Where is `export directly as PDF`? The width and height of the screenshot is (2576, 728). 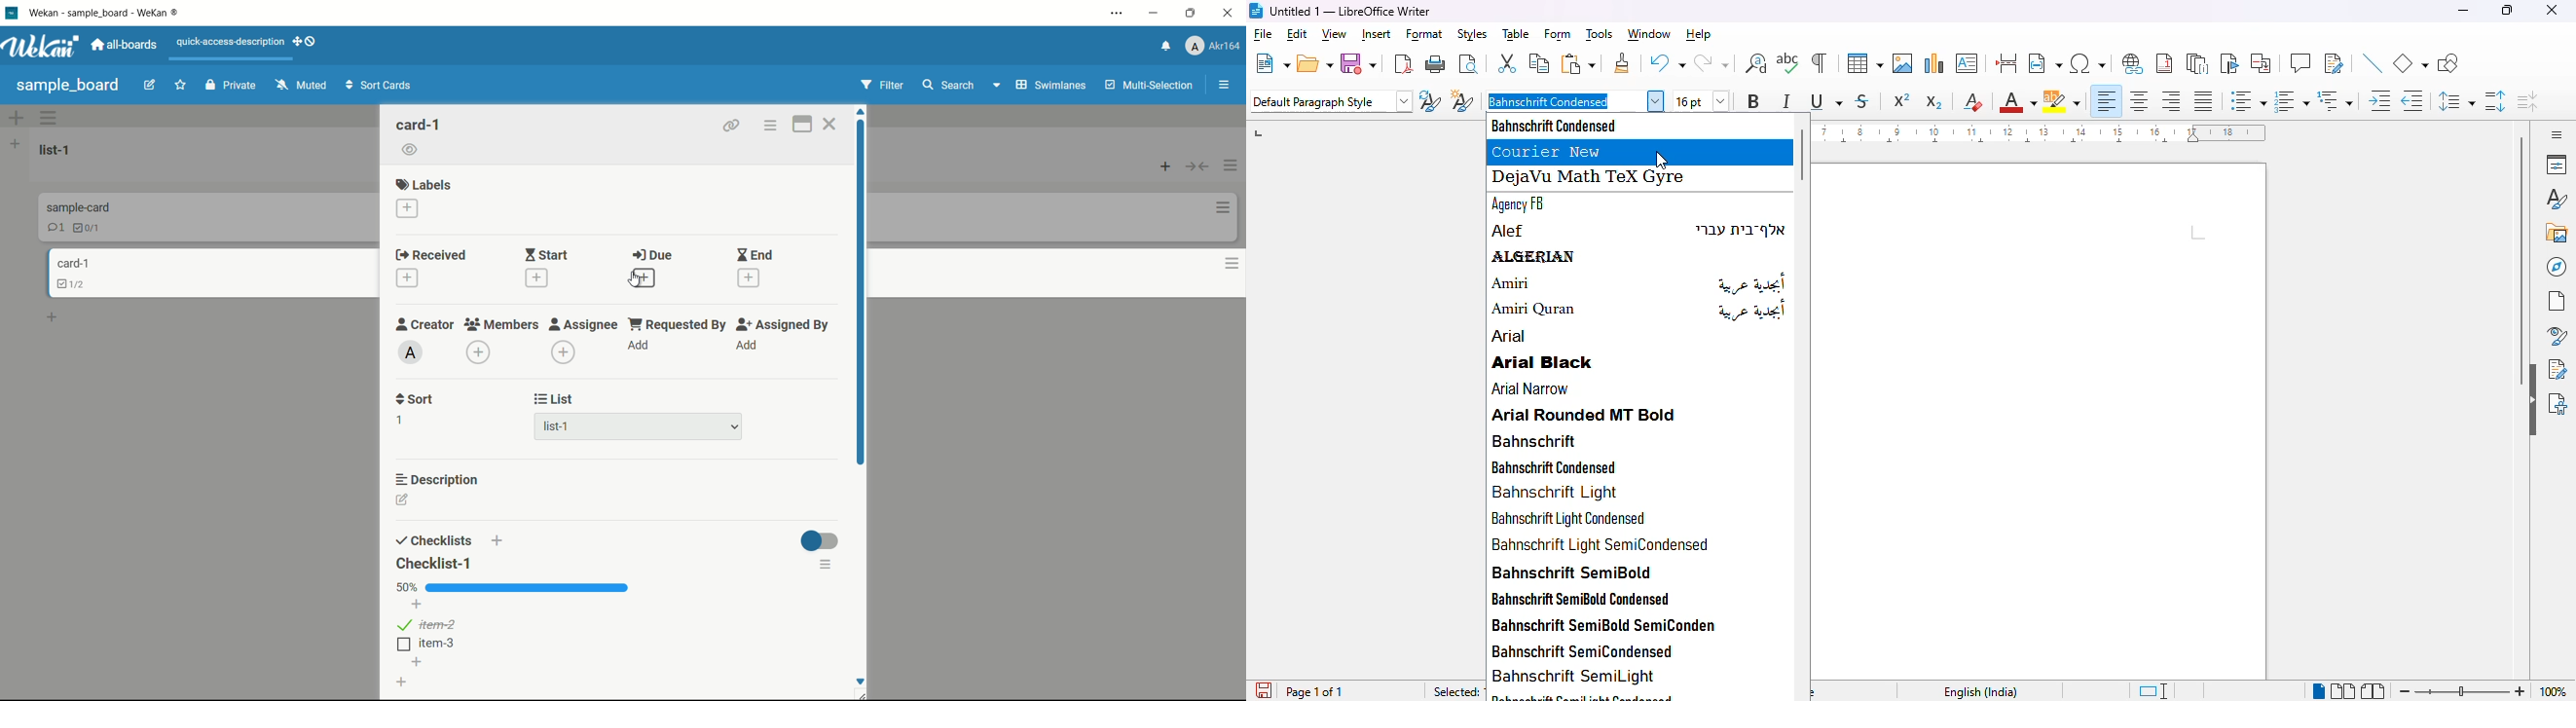
export directly as PDF is located at coordinates (1404, 63).